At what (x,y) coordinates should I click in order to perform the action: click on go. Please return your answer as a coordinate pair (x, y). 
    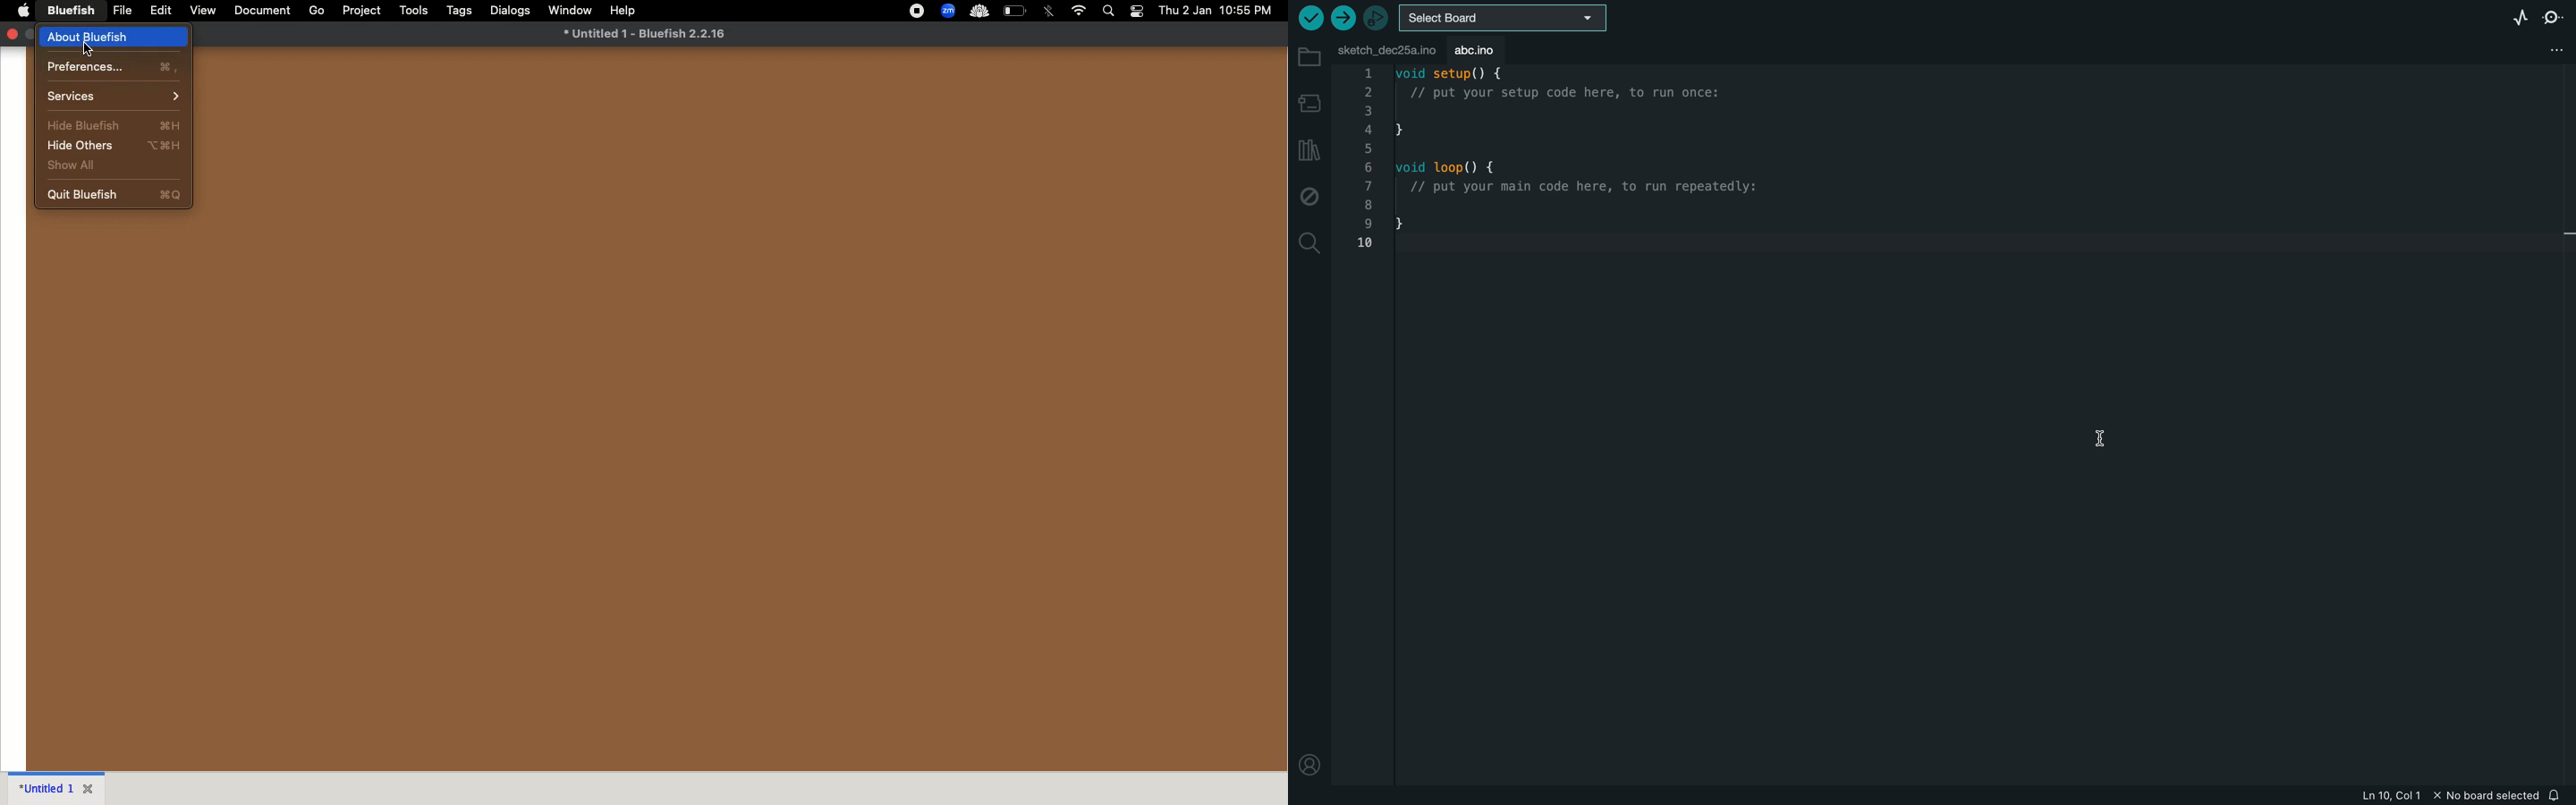
    Looking at the image, I should click on (316, 11).